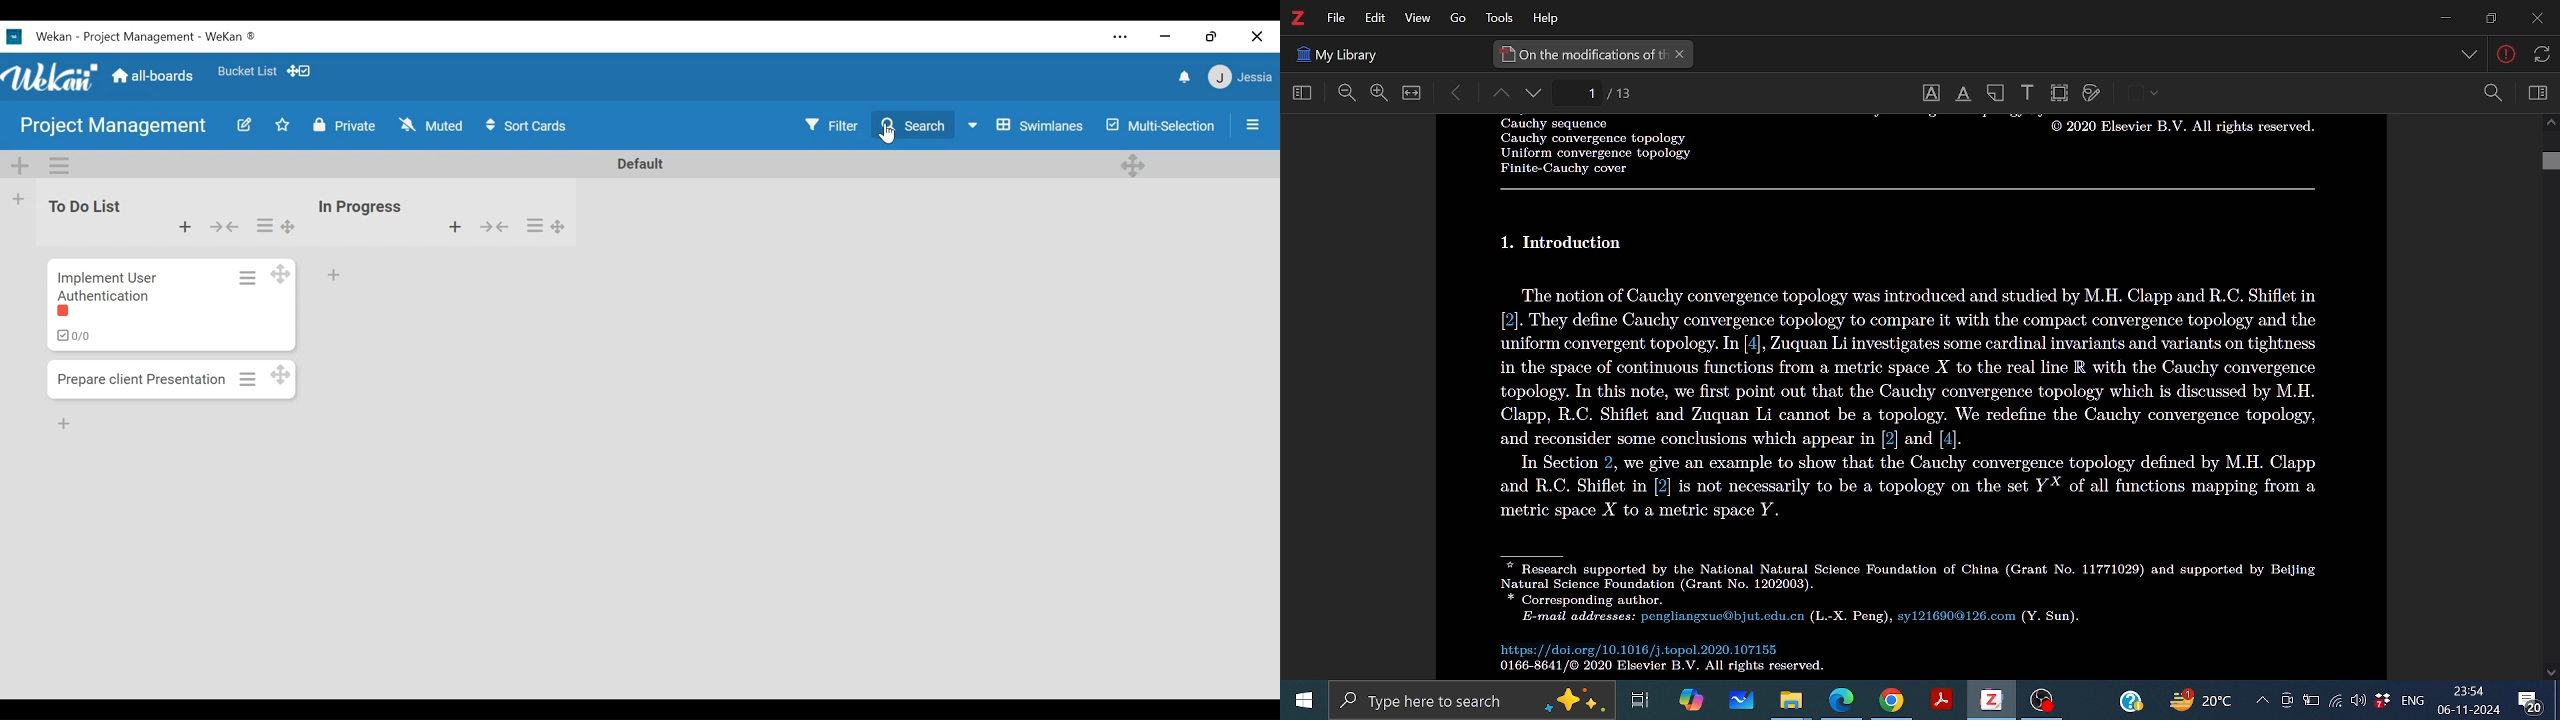 This screenshot has height=728, width=2576. I want to click on View, so click(1415, 19).